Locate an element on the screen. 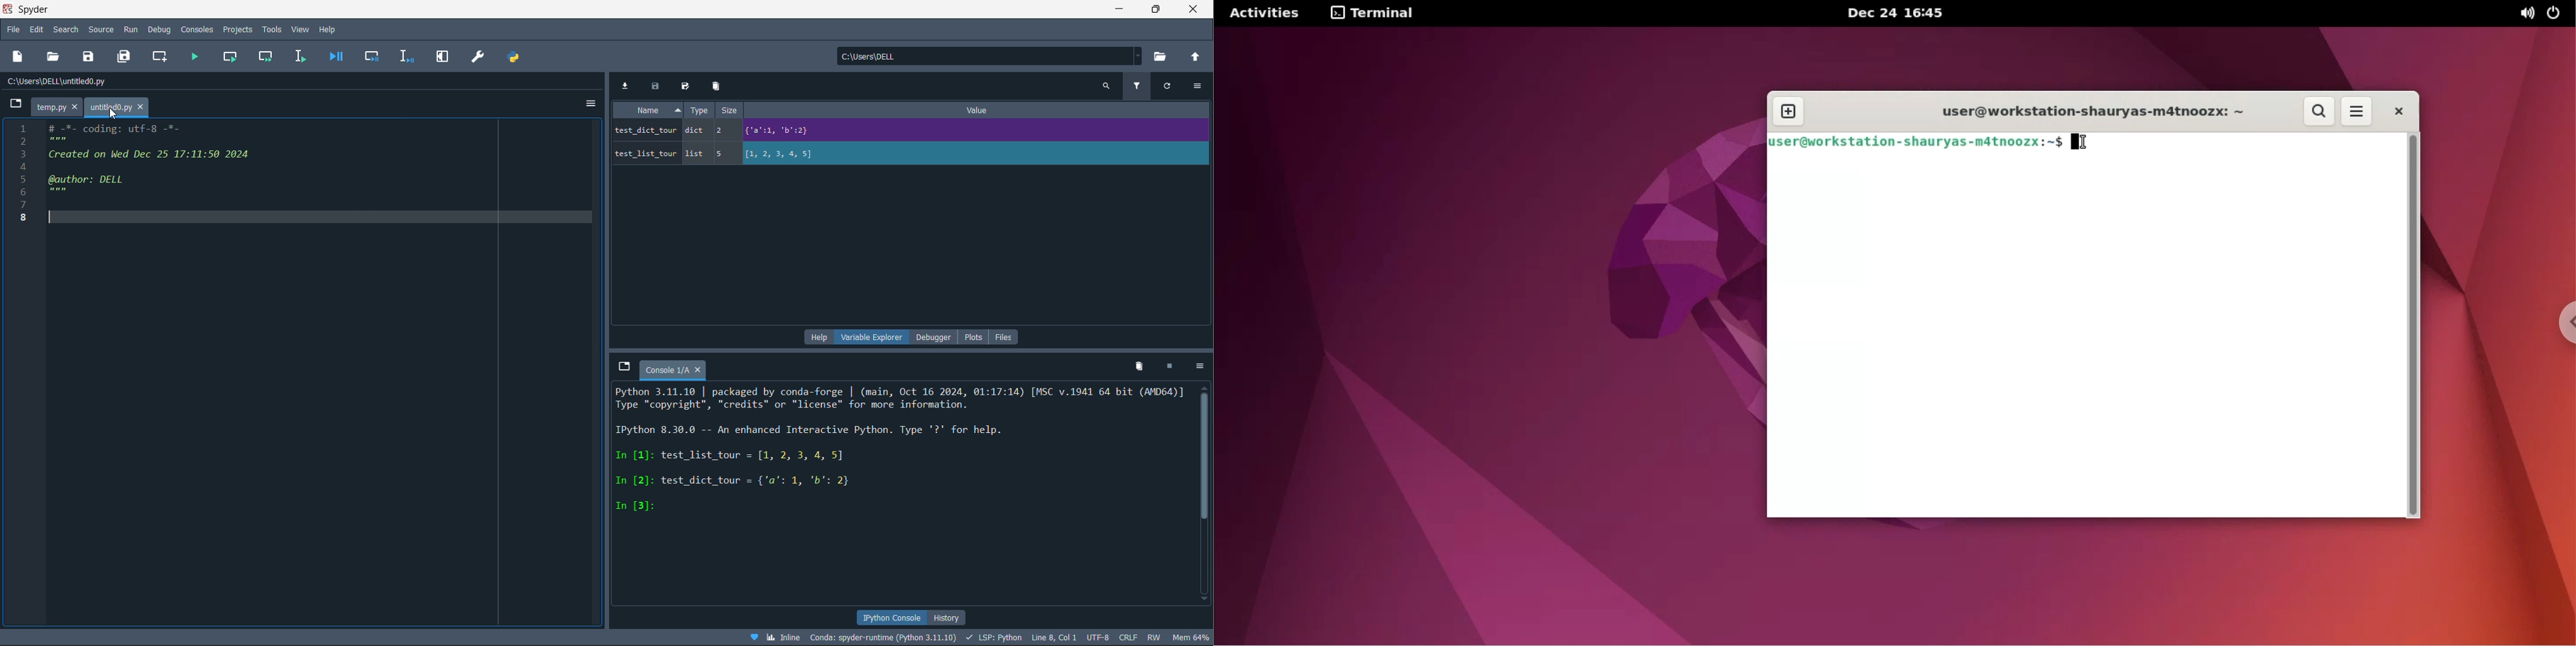 The height and width of the screenshot is (672, 2576). close is located at coordinates (1192, 9).